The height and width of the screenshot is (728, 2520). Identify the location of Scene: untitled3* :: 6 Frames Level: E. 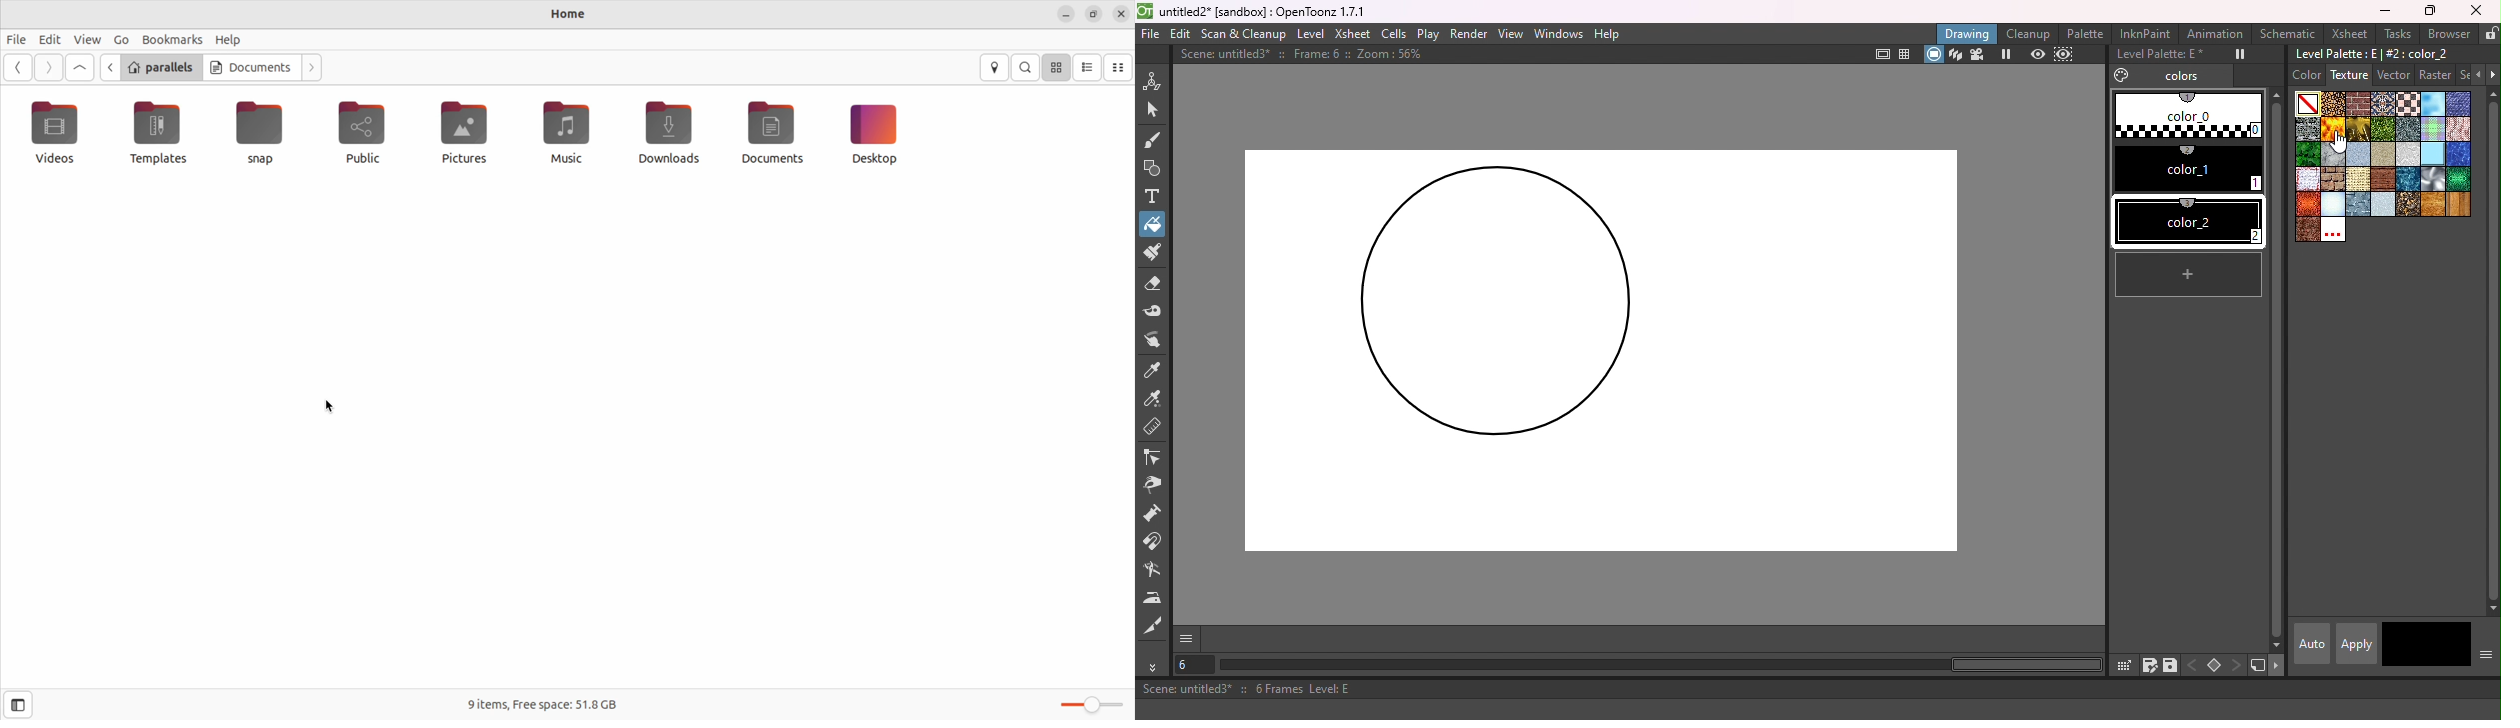
(1818, 691).